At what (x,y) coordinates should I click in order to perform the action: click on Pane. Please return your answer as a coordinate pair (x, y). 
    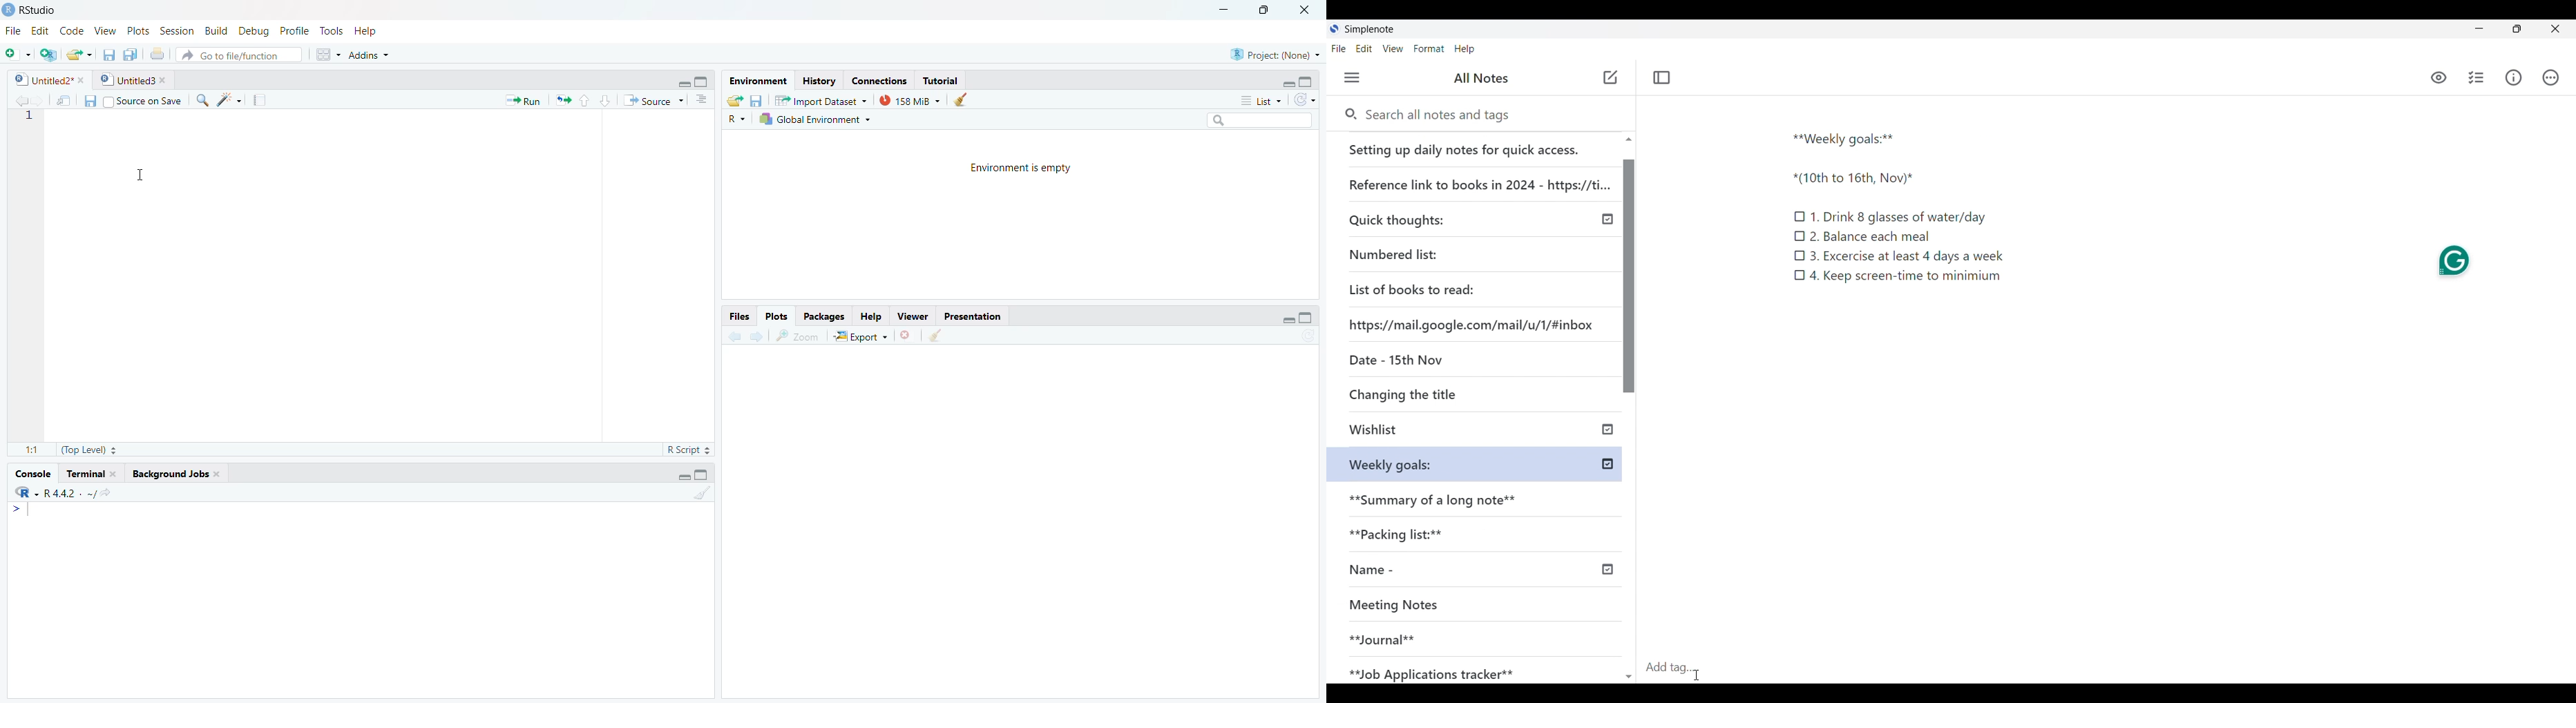
    Looking at the image, I should click on (1029, 528).